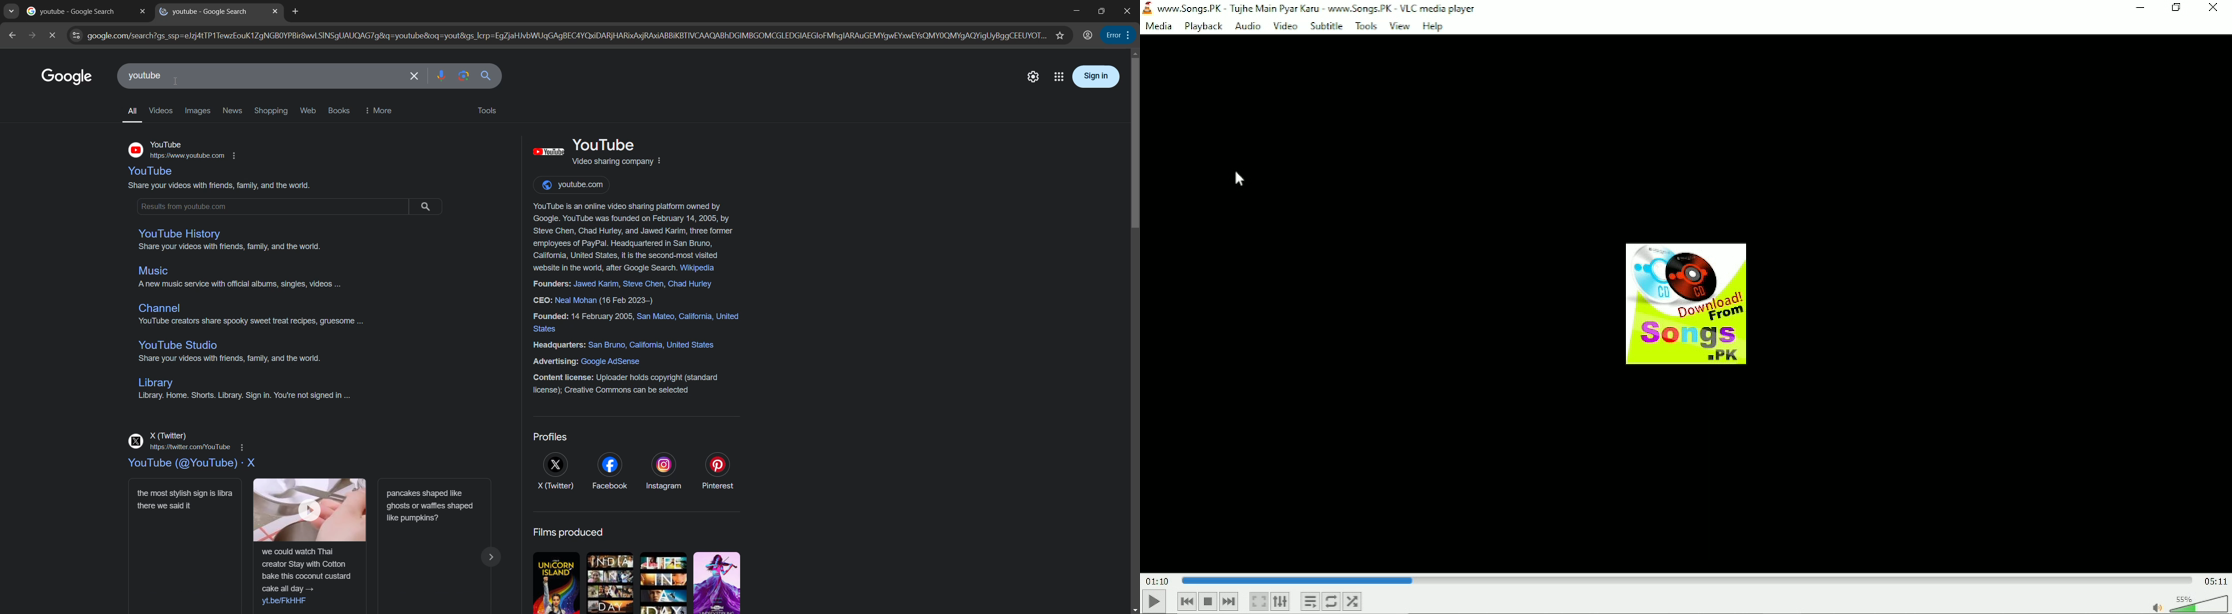 The width and height of the screenshot is (2240, 616). Describe the element at coordinates (143, 12) in the screenshot. I see `close` at that location.